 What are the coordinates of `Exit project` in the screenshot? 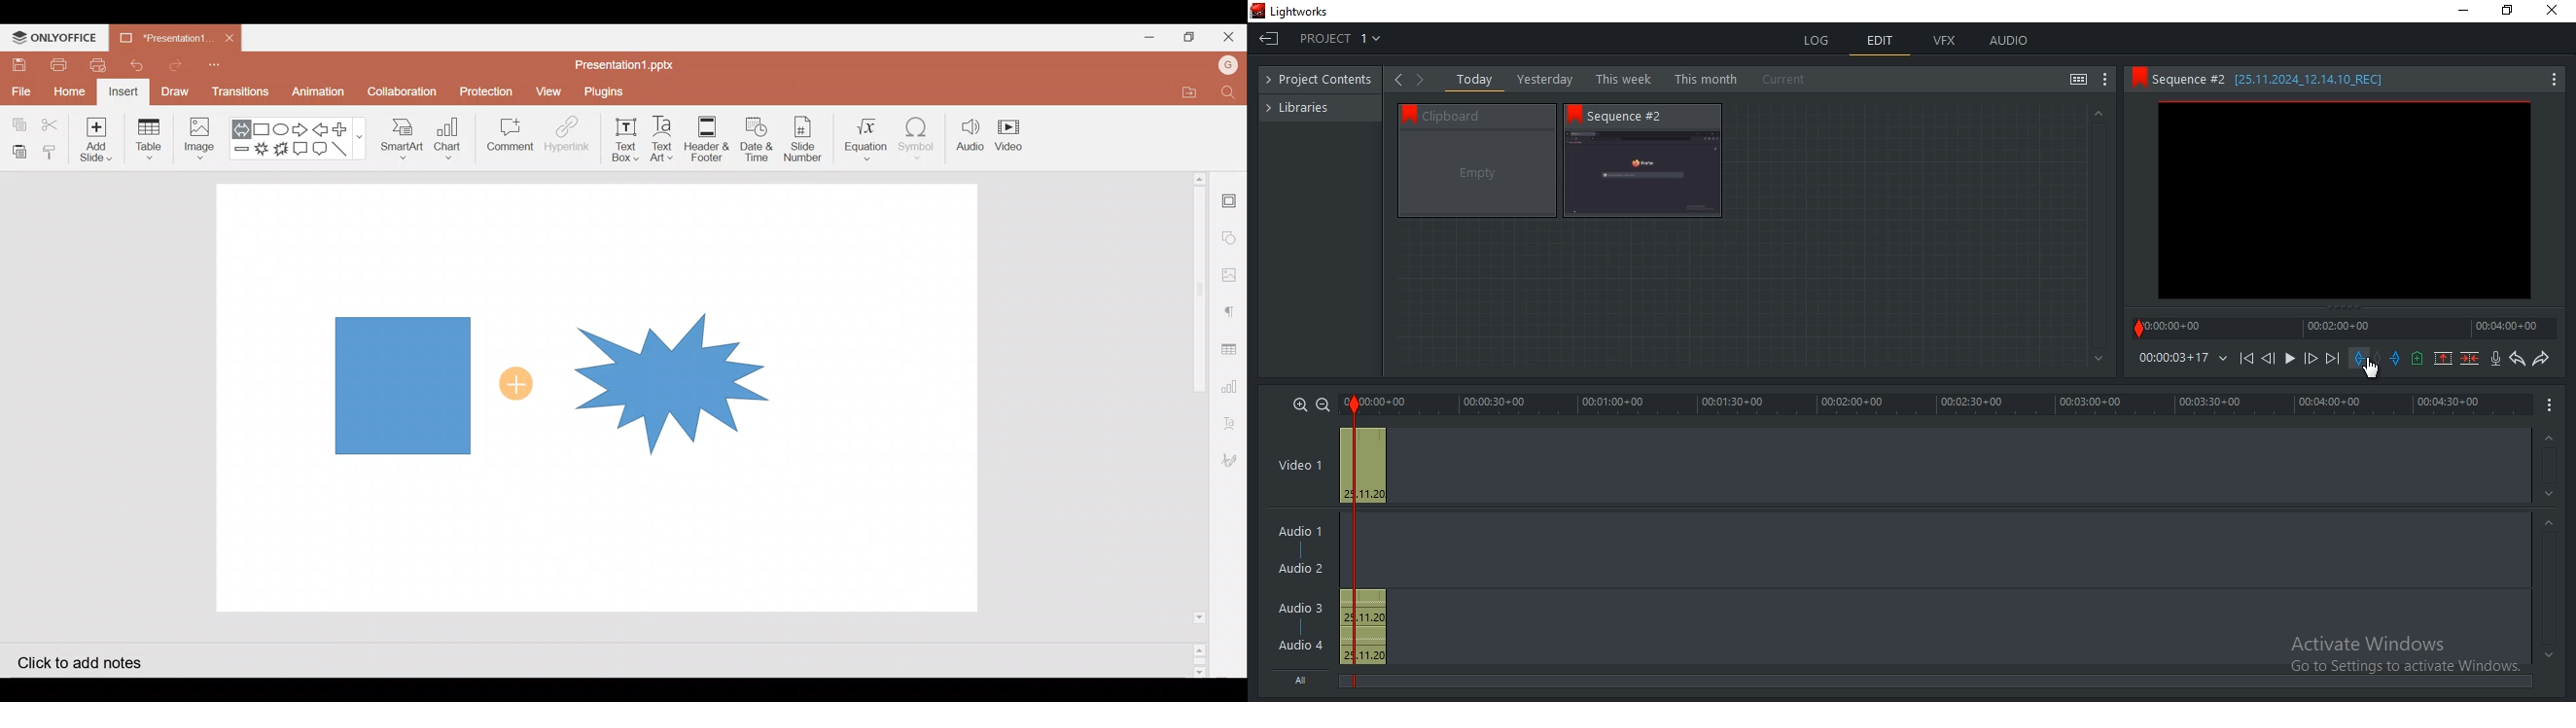 It's located at (1269, 38).